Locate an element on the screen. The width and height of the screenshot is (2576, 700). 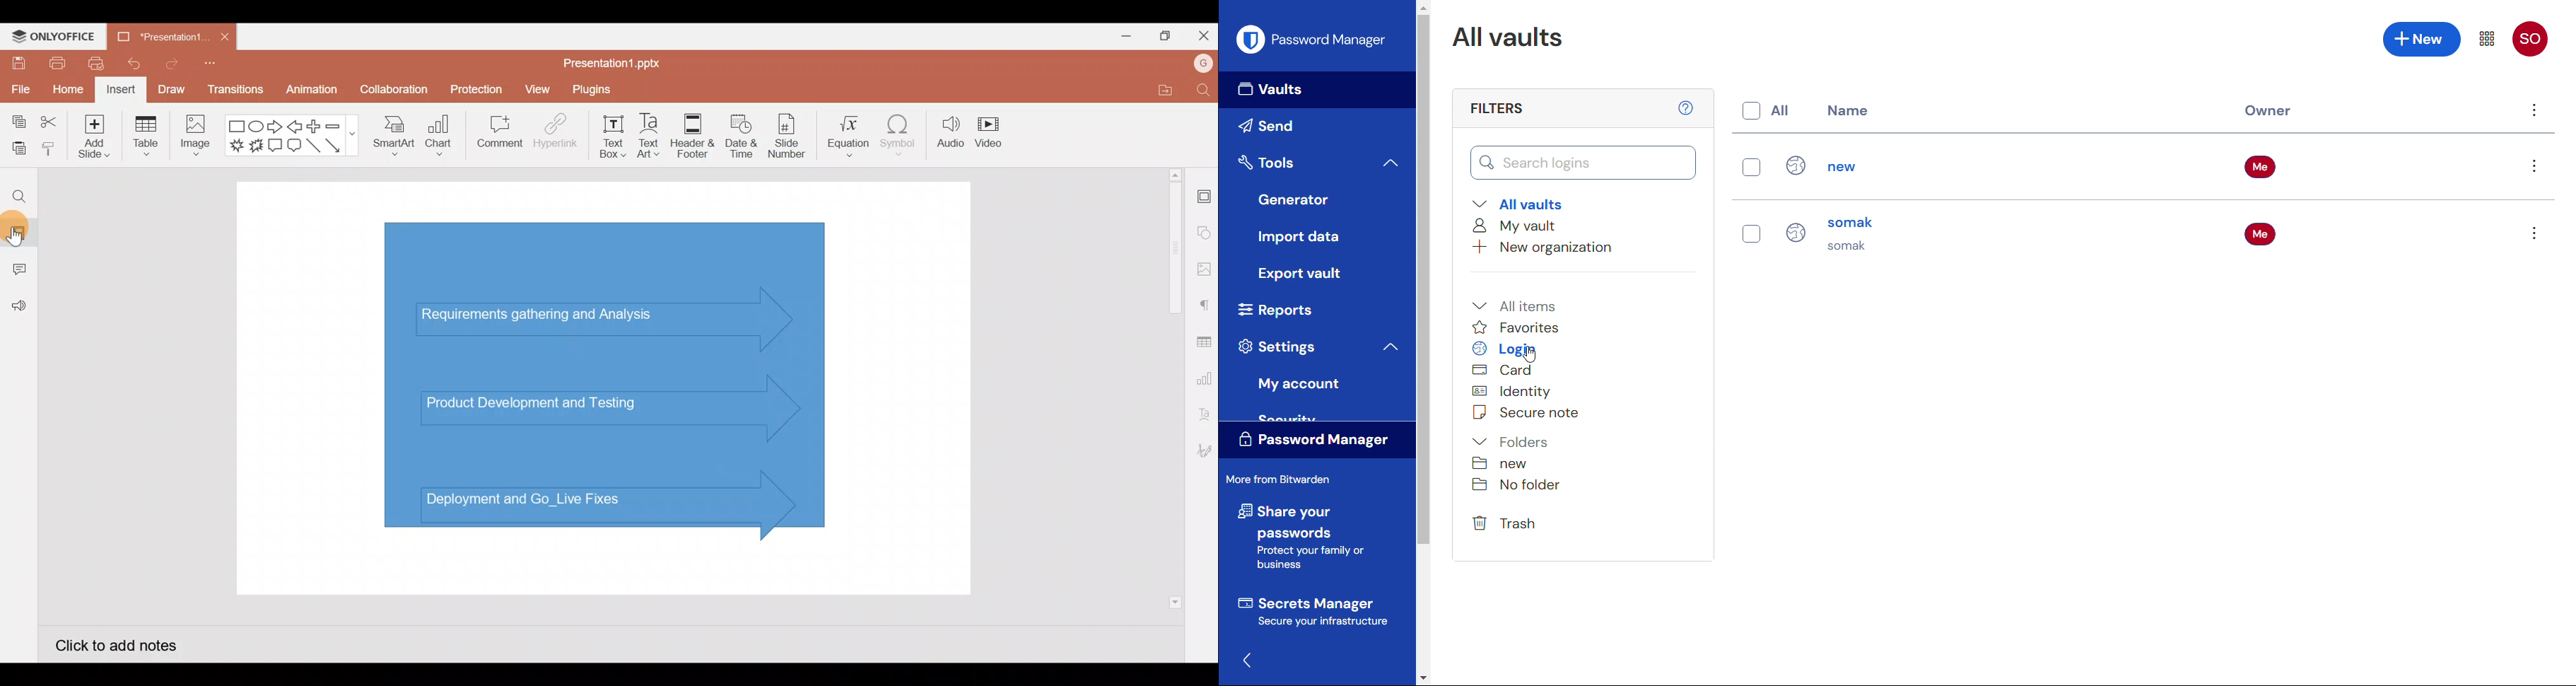
Select all  is located at coordinates (1766, 110).